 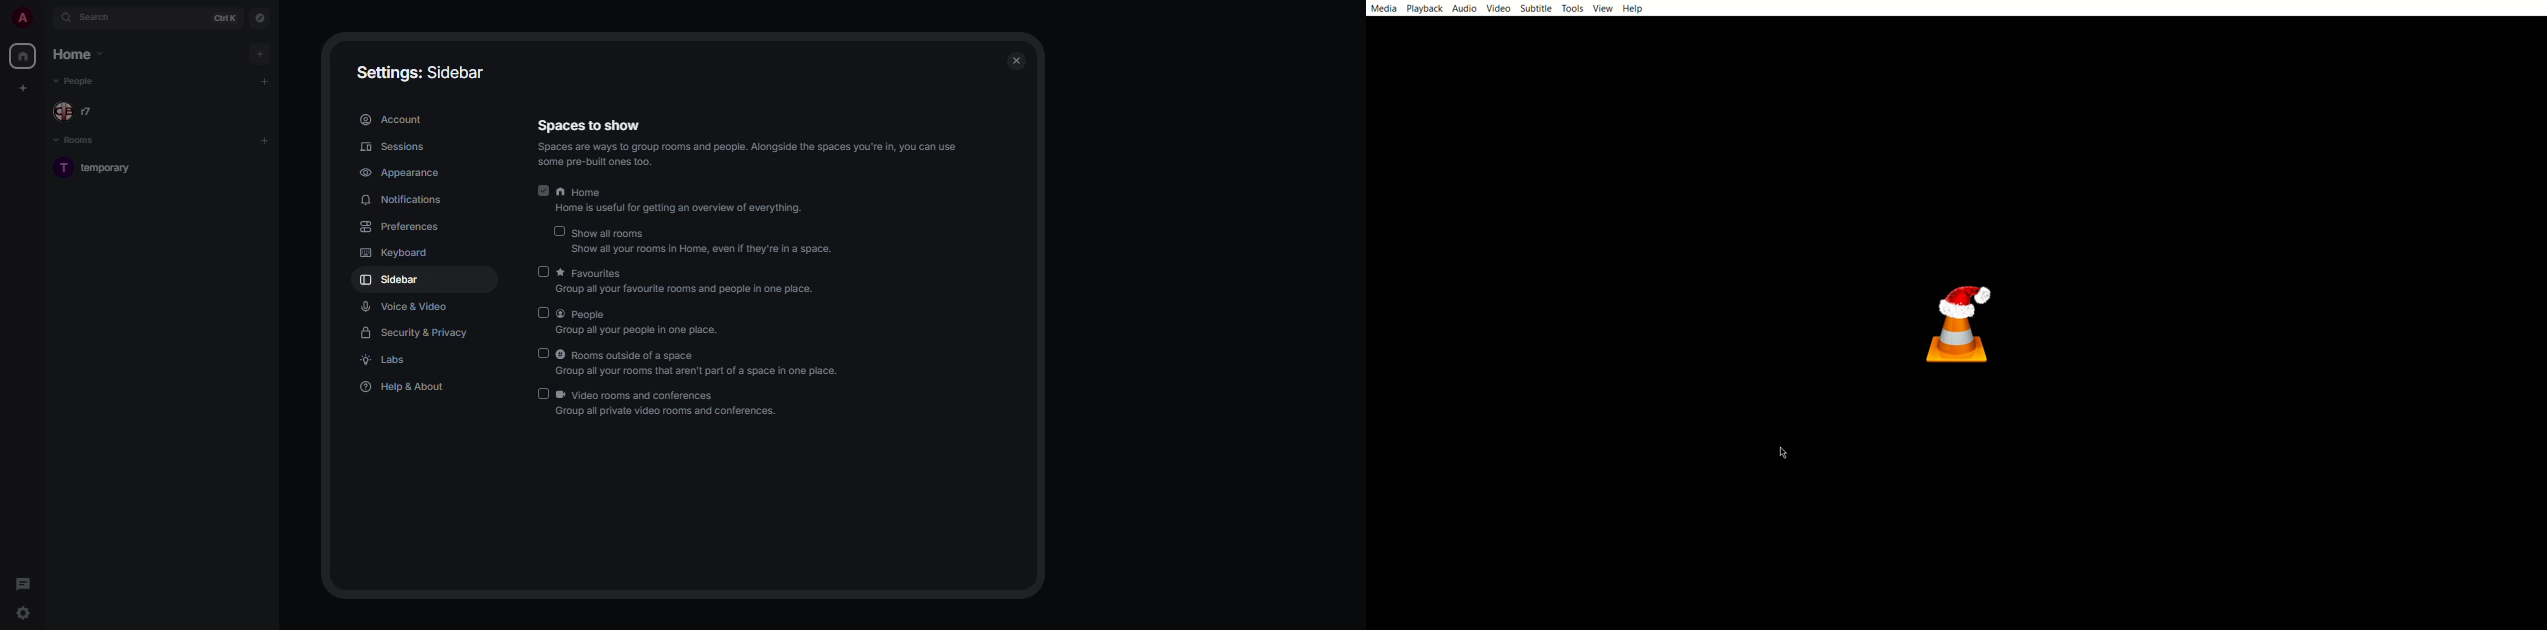 What do you see at coordinates (395, 253) in the screenshot?
I see `keyboard` at bounding box center [395, 253].